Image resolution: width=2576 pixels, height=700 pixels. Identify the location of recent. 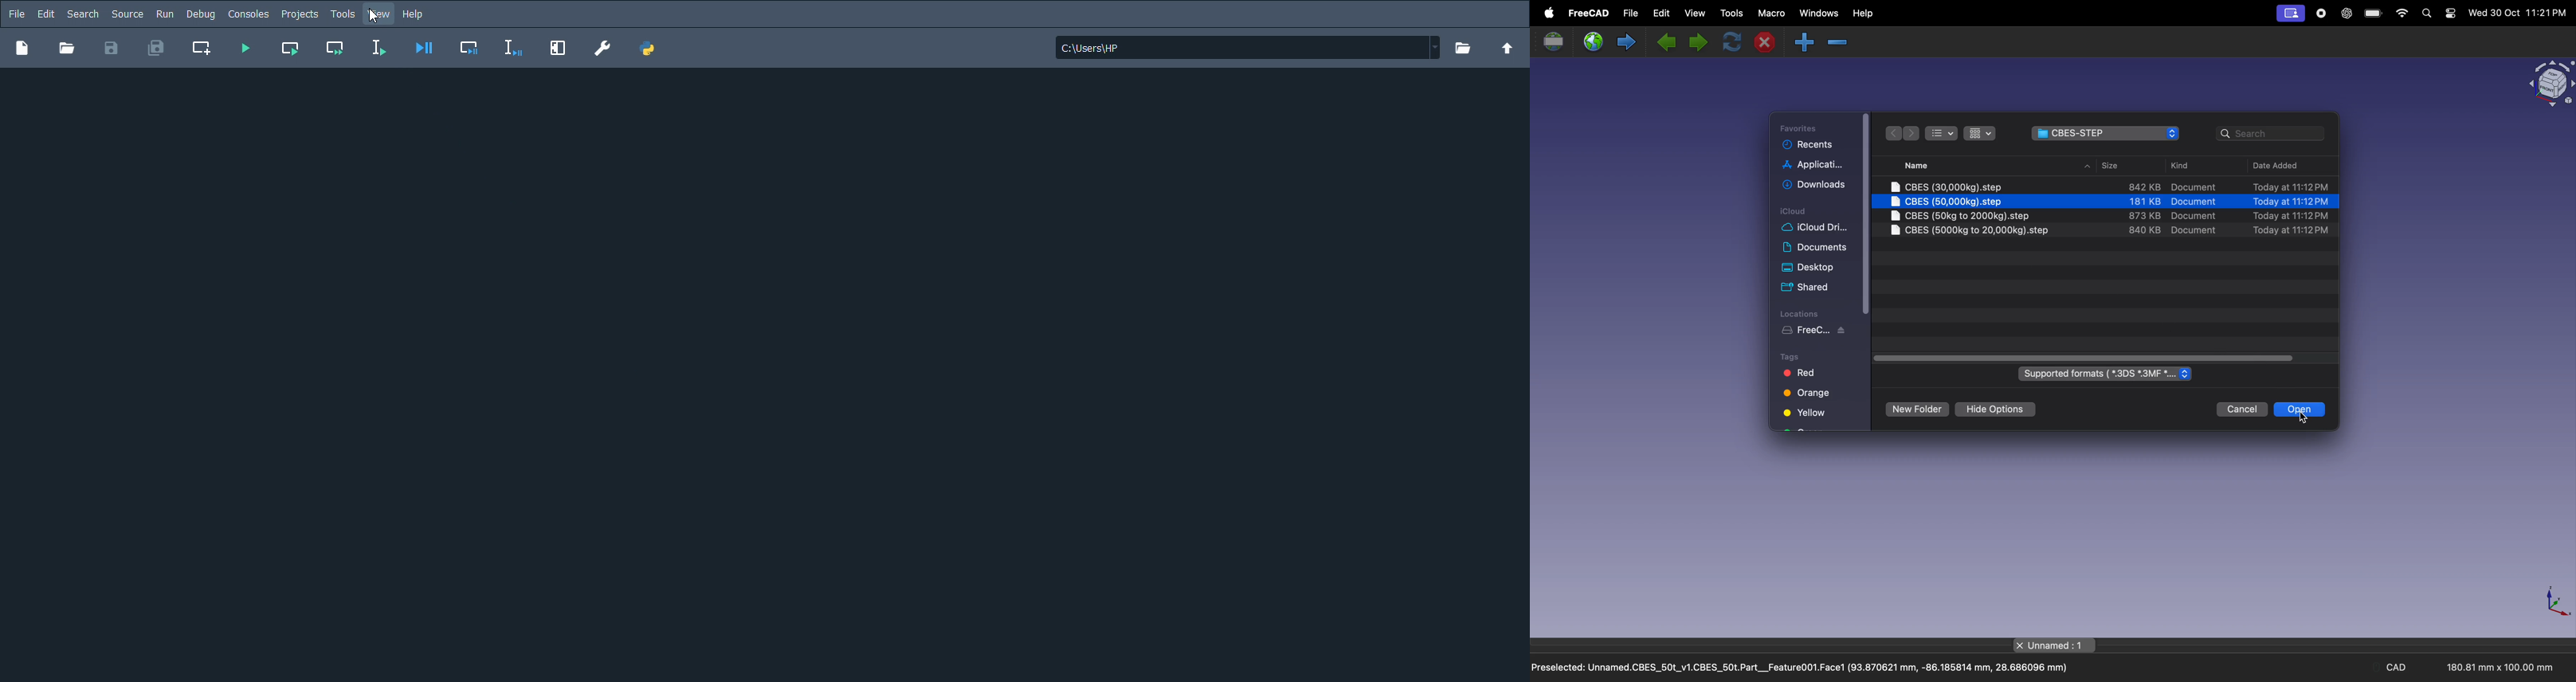
(1809, 146).